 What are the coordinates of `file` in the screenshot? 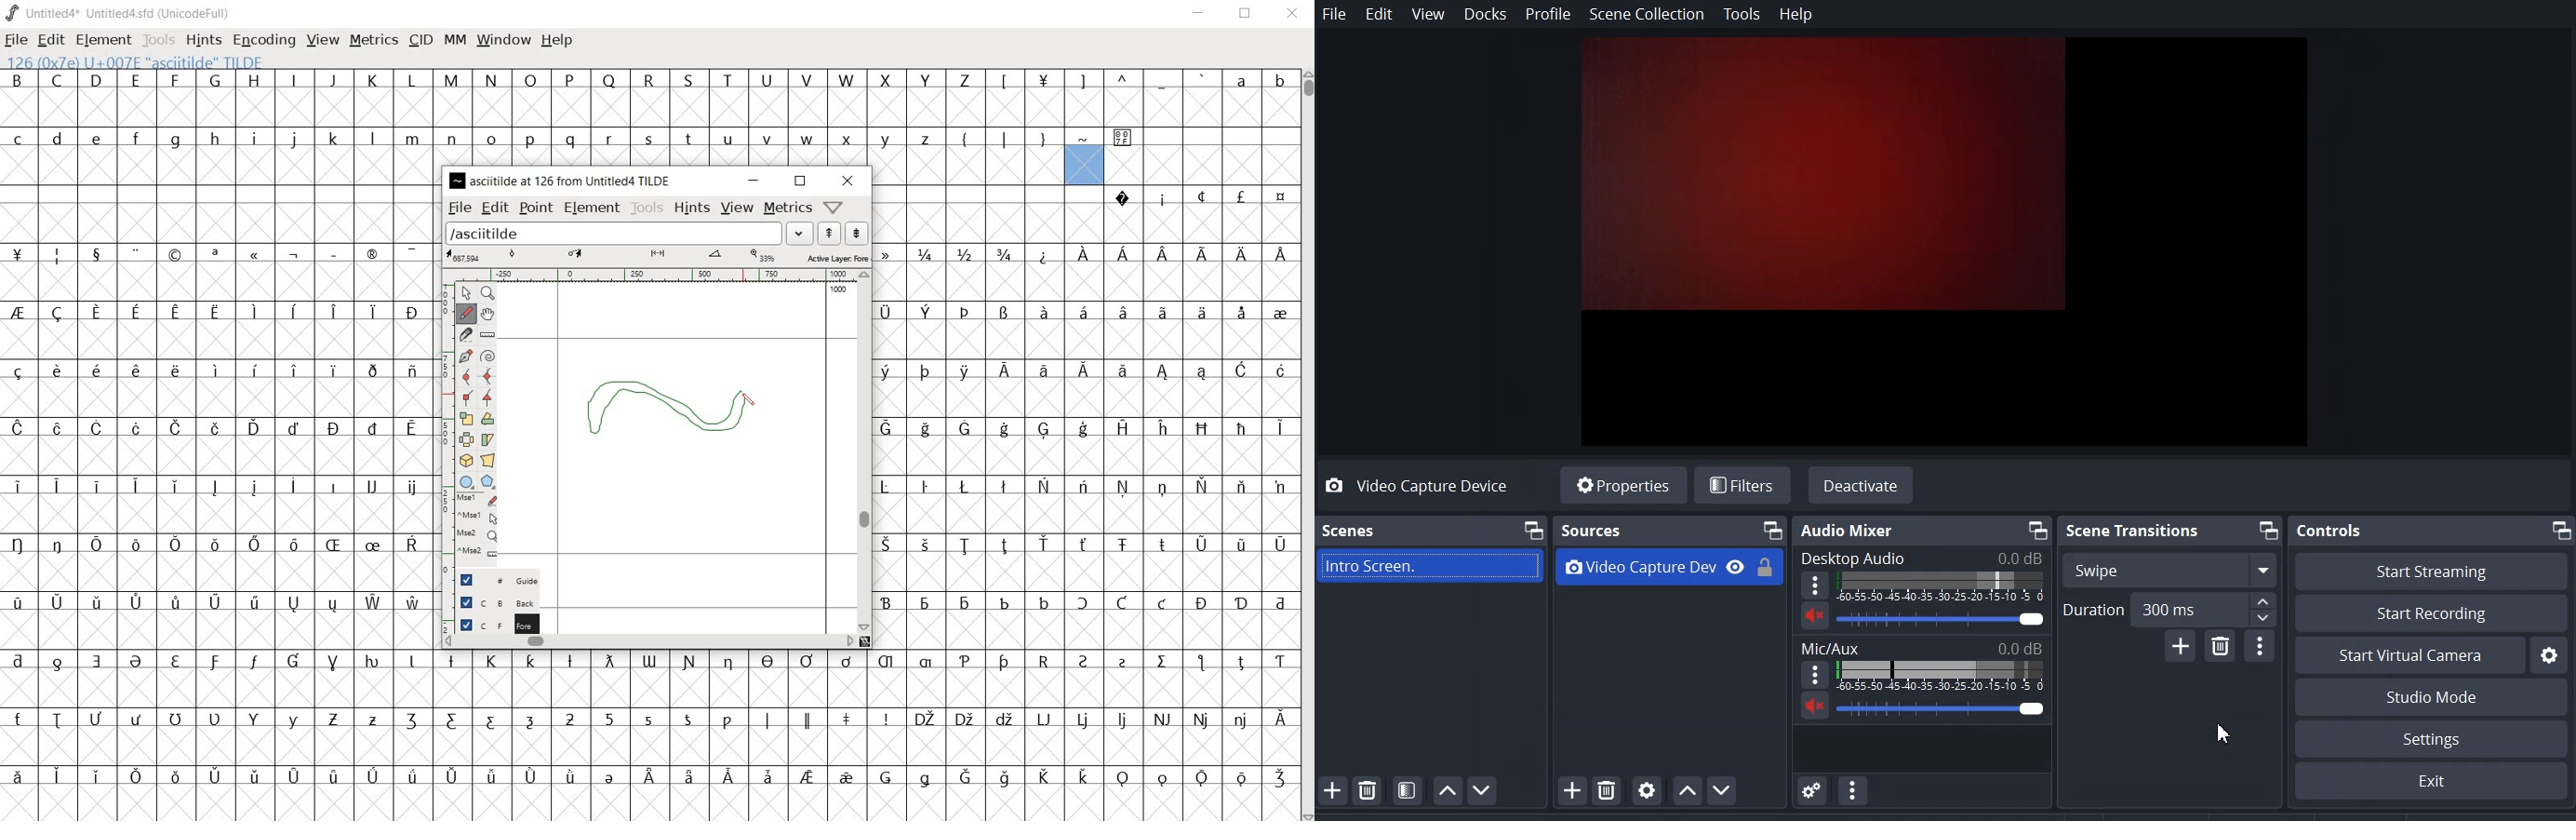 It's located at (459, 206).